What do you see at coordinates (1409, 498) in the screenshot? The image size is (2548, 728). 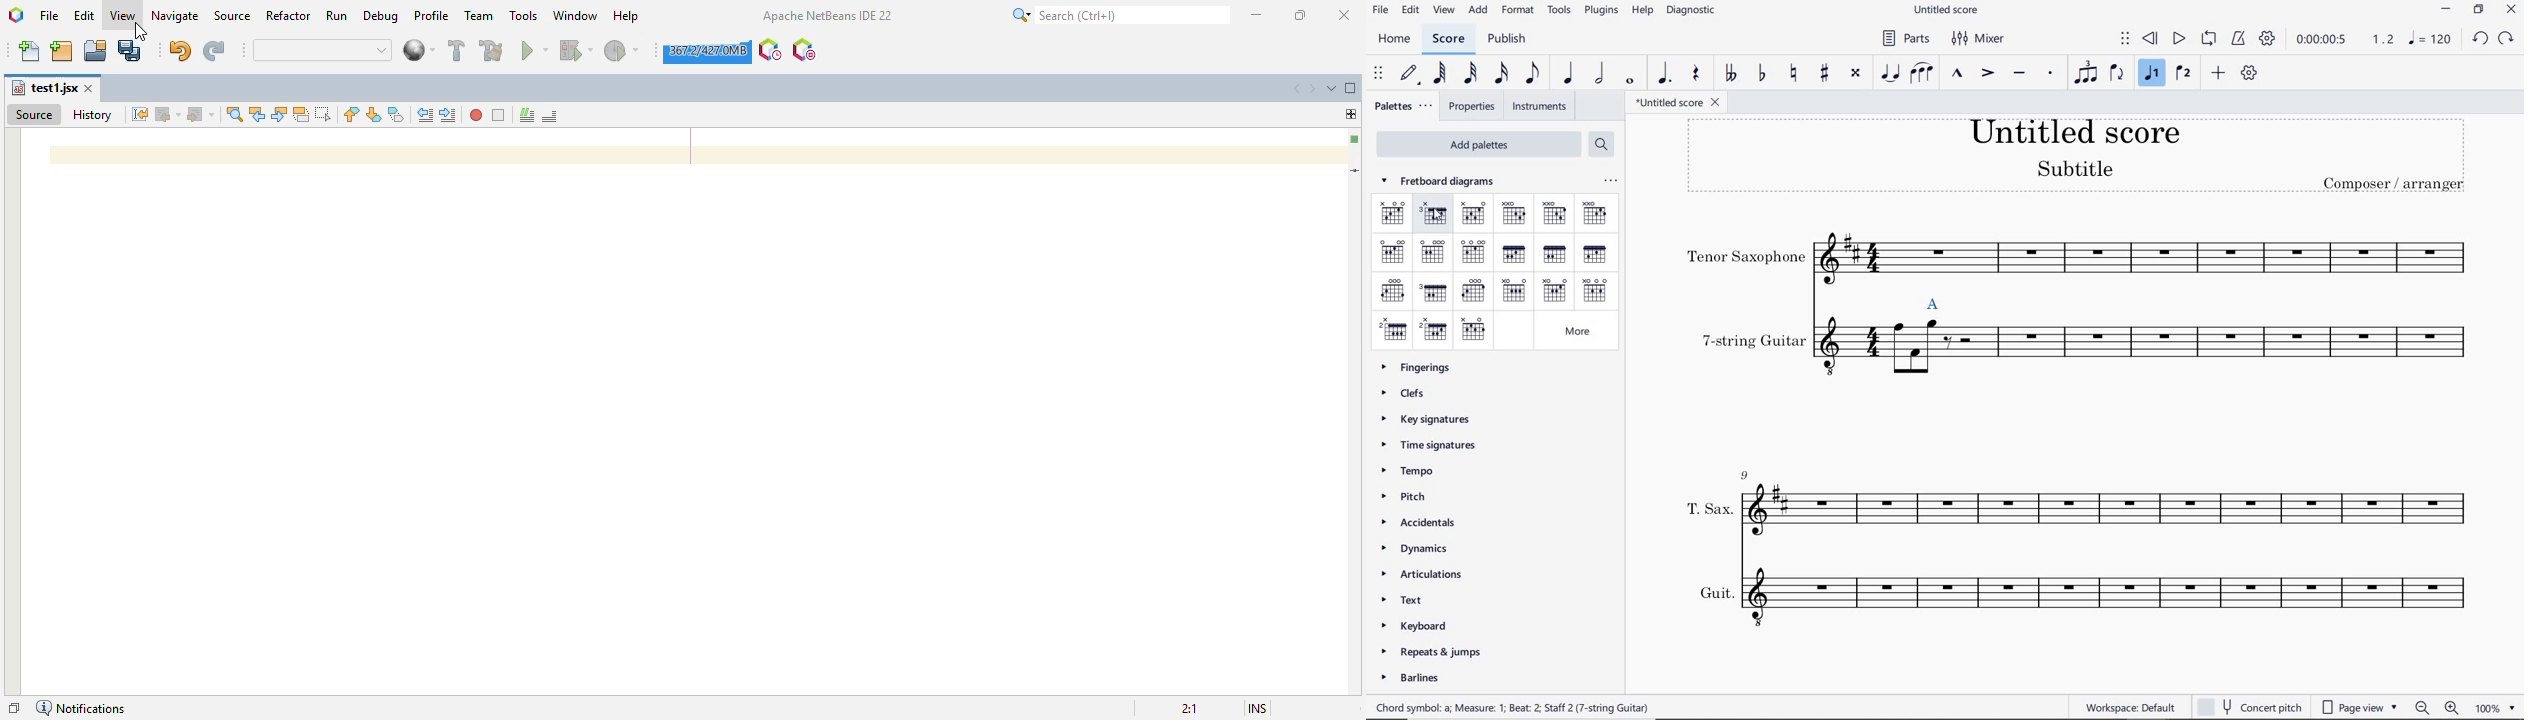 I see `PITCH` at bounding box center [1409, 498].